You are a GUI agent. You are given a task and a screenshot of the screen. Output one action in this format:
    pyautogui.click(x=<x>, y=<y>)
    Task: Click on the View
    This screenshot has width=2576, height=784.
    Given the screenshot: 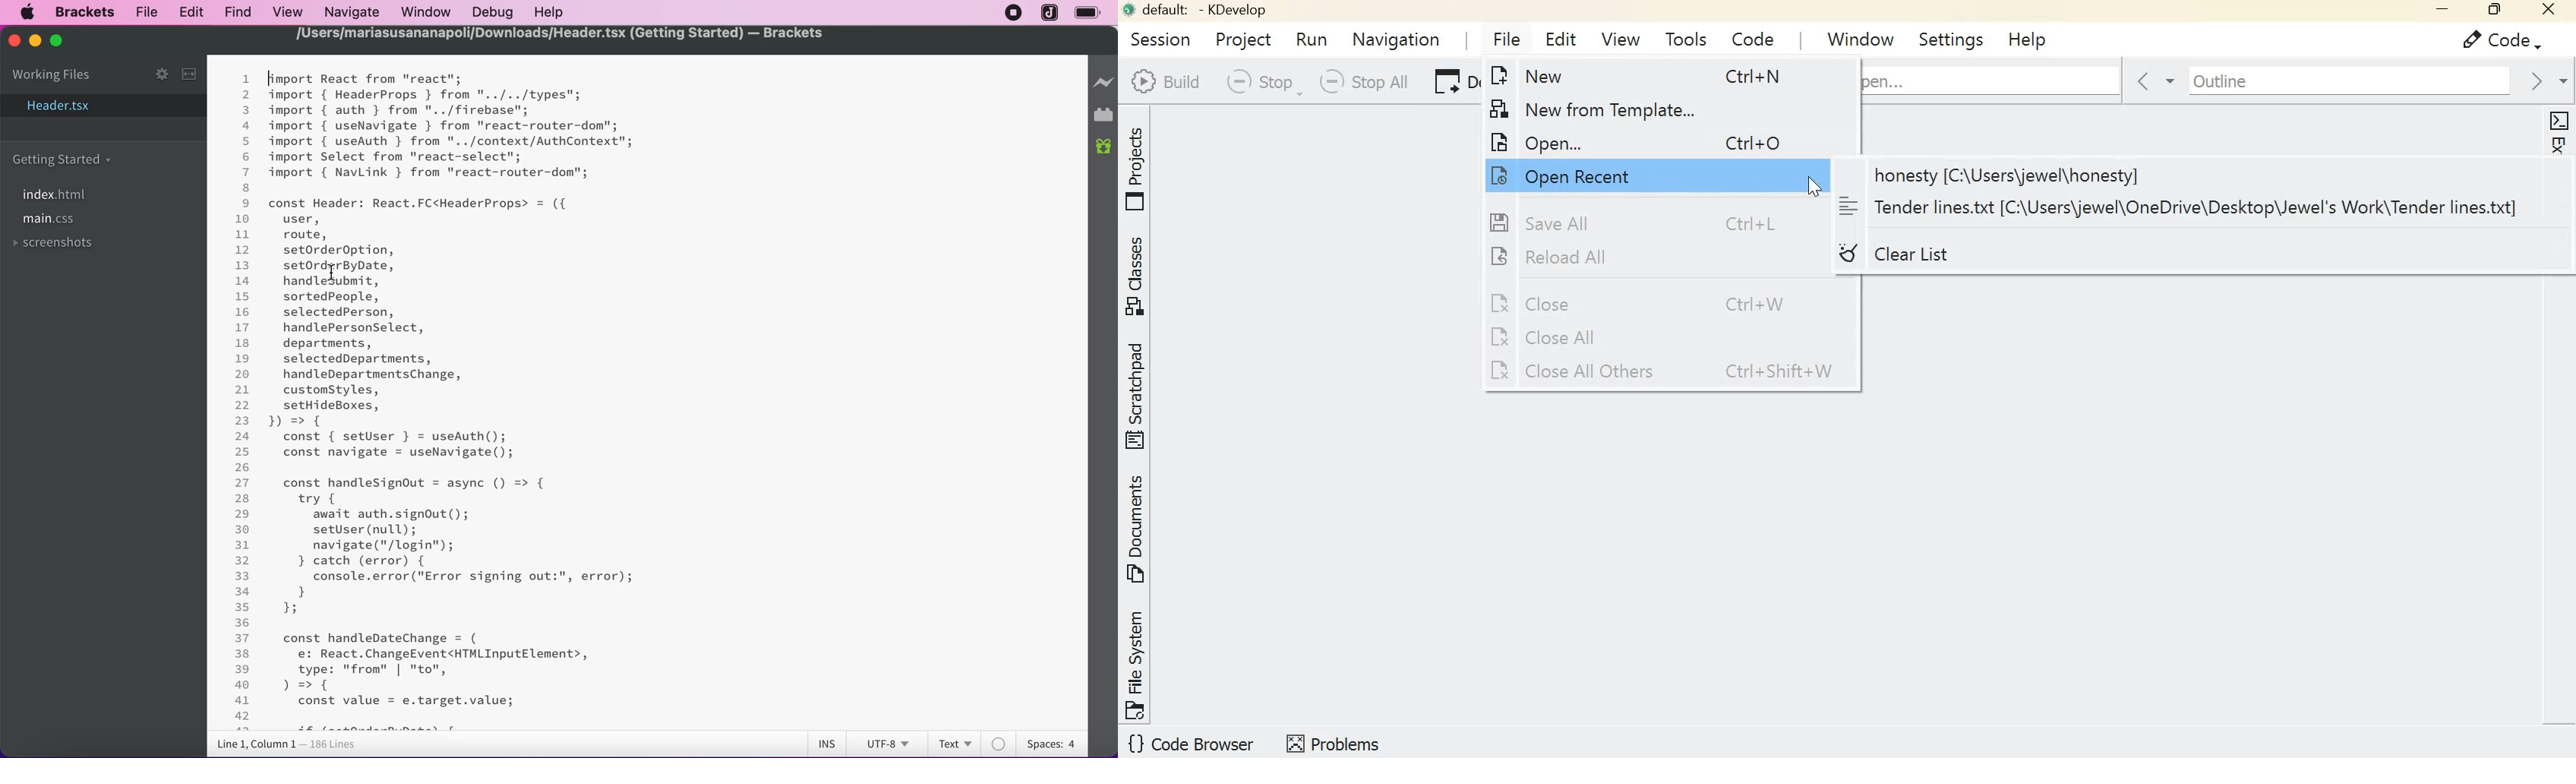 What is the action you would take?
    pyautogui.click(x=1620, y=38)
    